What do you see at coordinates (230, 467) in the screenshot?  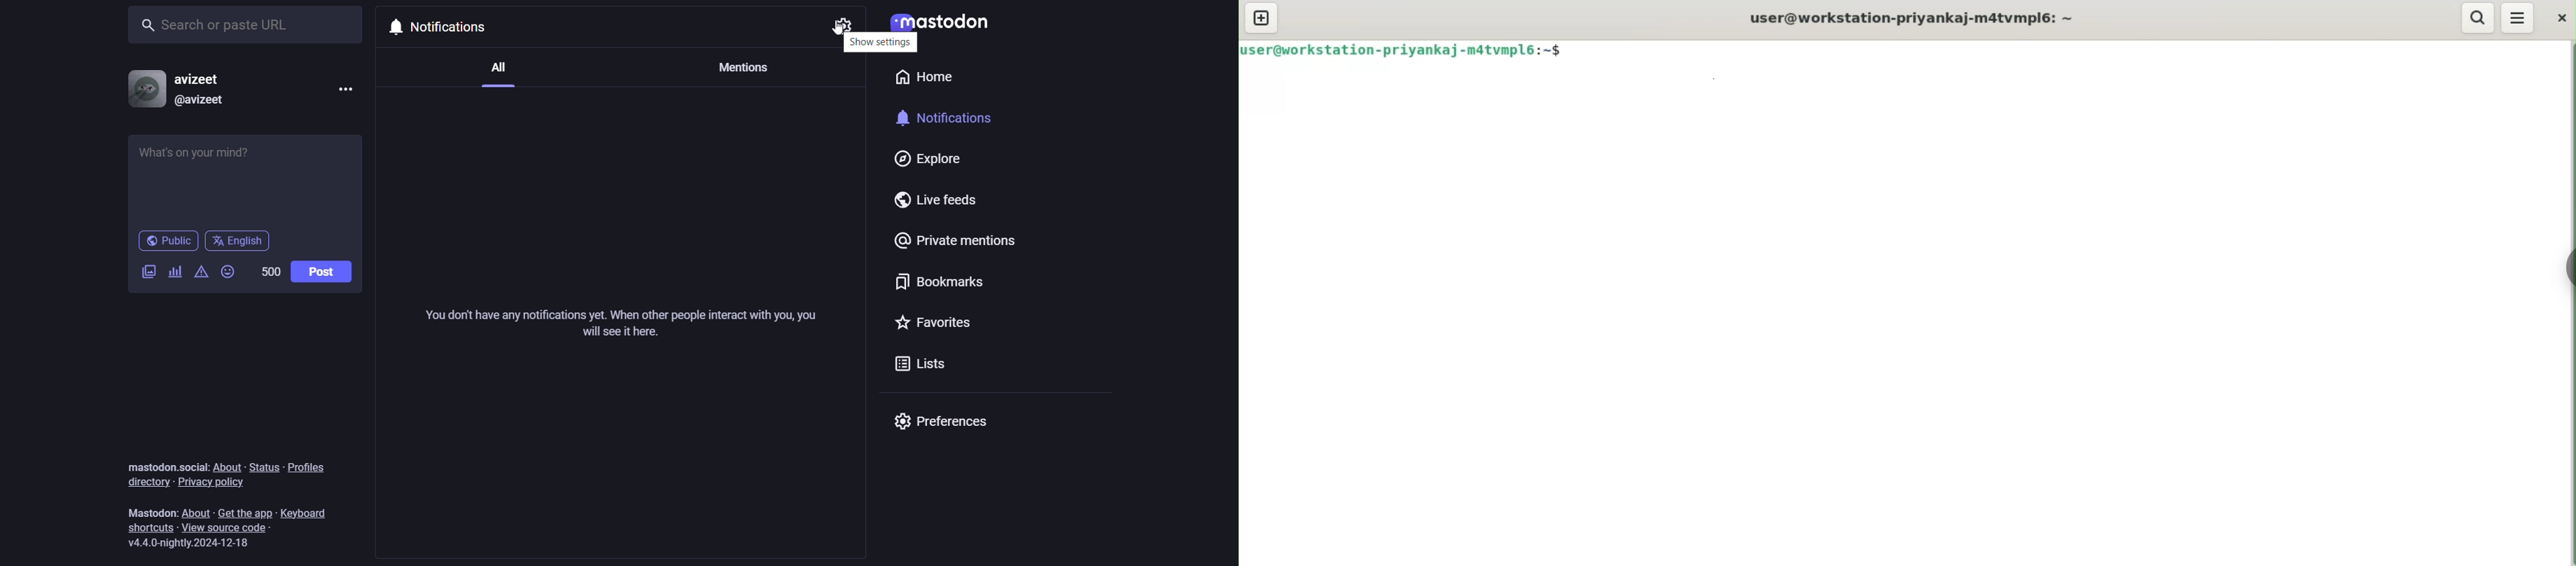 I see `about` at bounding box center [230, 467].